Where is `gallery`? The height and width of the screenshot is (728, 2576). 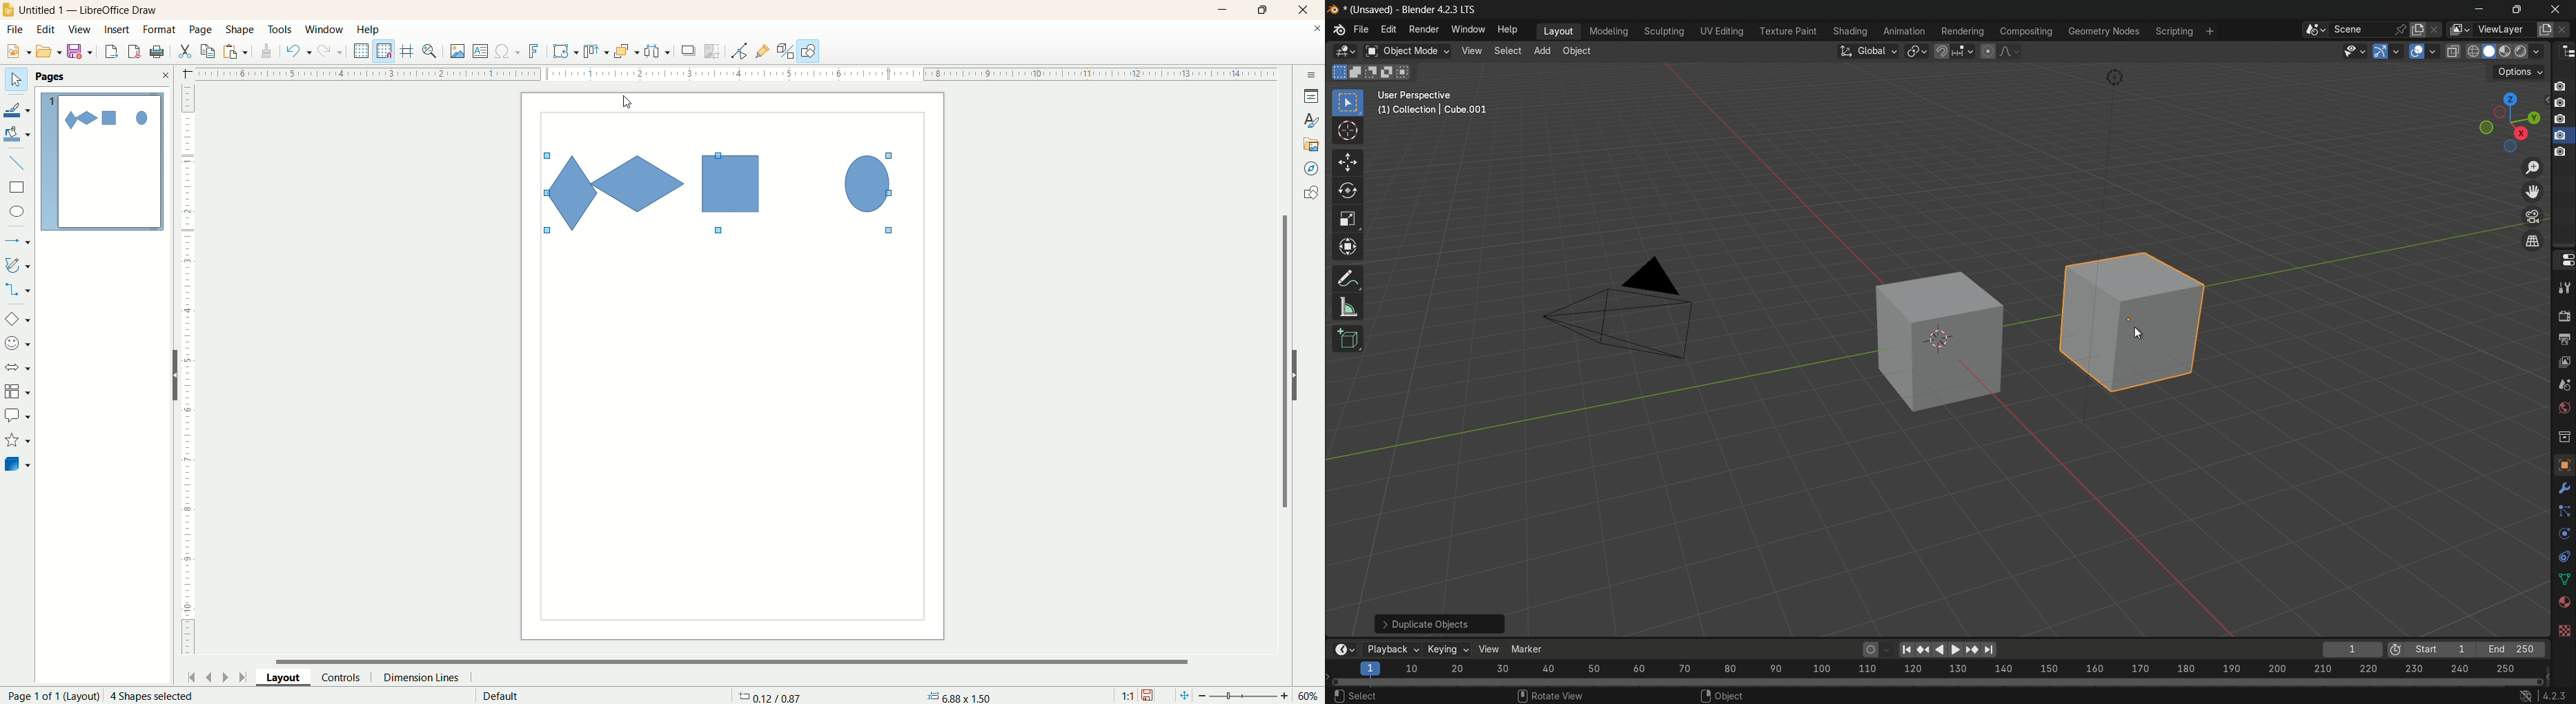
gallery is located at coordinates (1312, 143).